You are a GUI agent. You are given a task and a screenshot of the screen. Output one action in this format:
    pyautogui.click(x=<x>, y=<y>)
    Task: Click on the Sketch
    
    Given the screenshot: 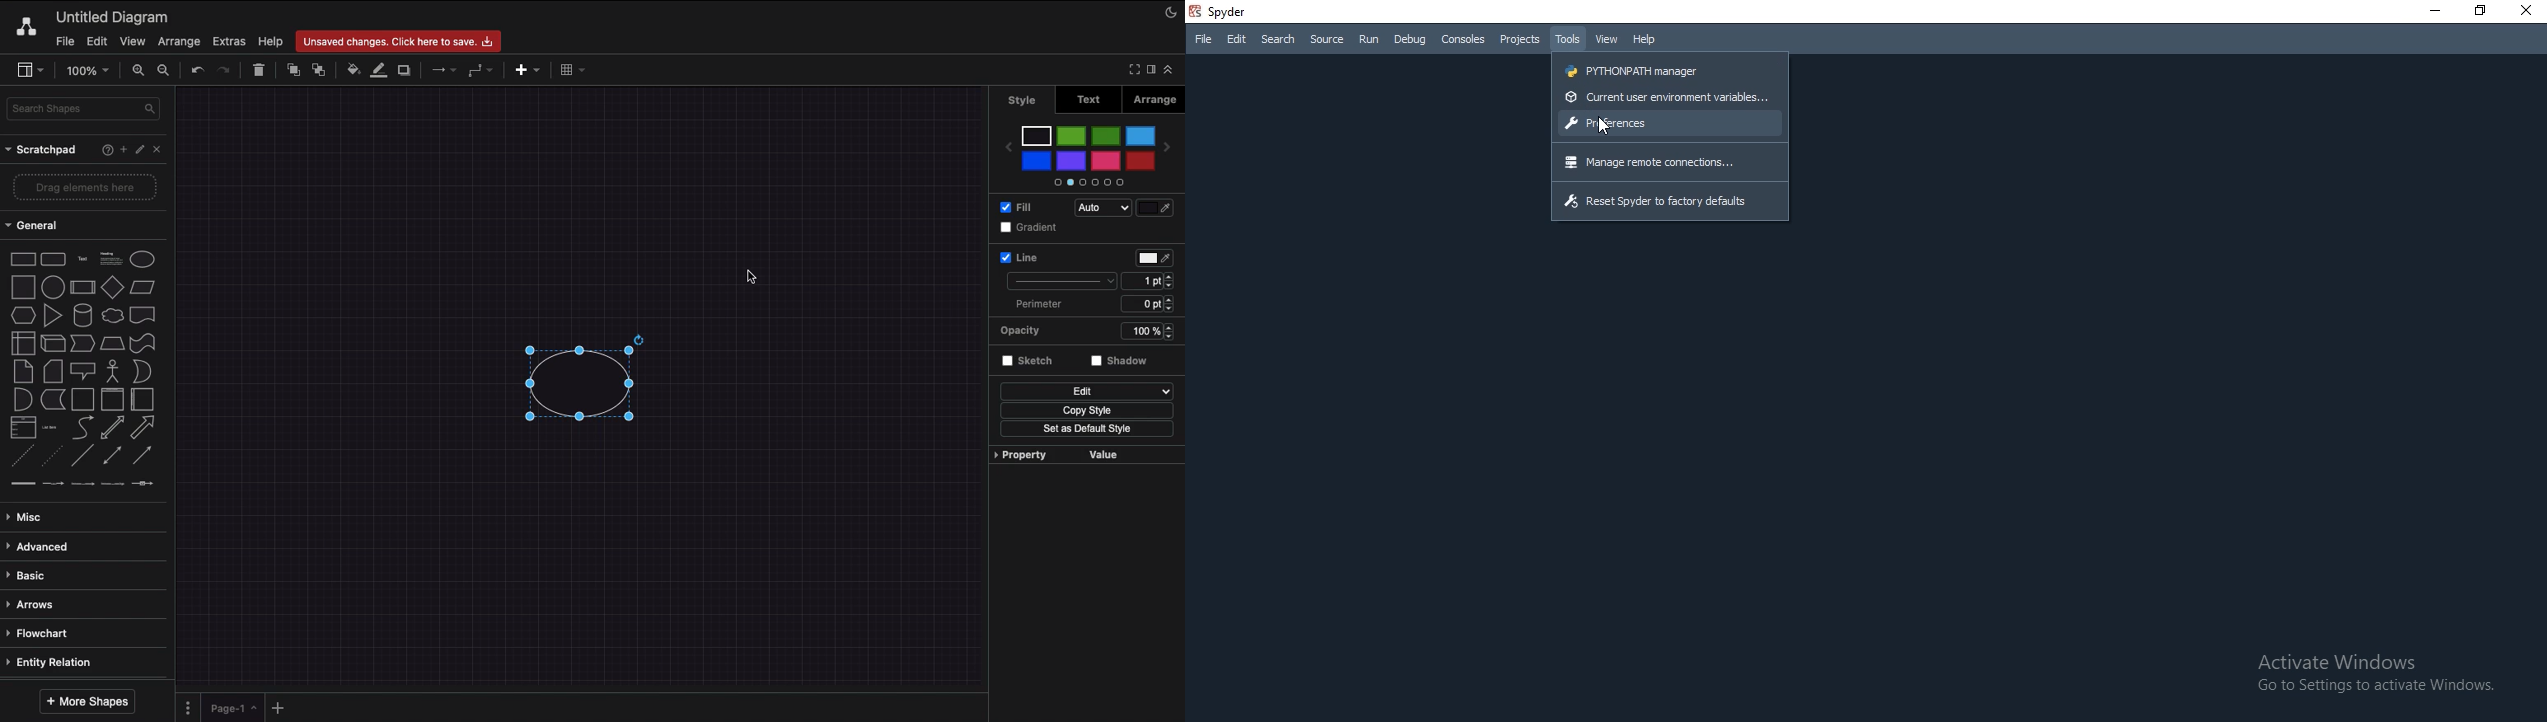 What is the action you would take?
    pyautogui.click(x=1030, y=360)
    